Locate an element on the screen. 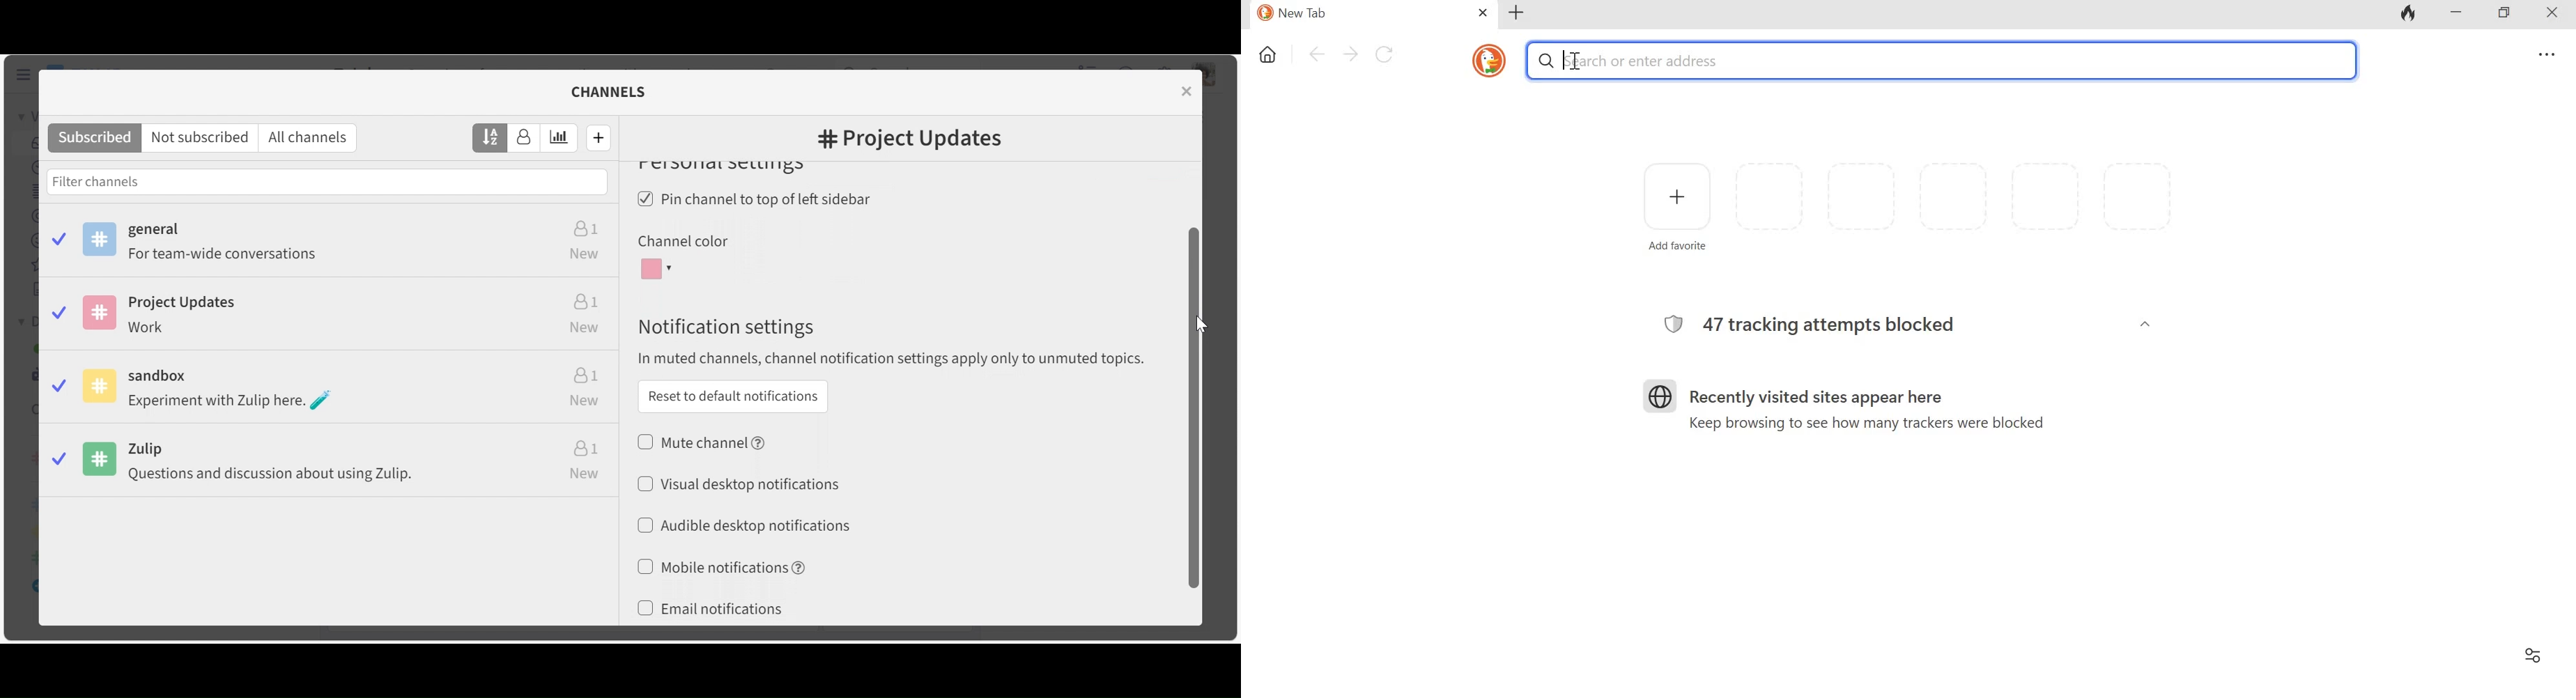  Zulip is located at coordinates (332, 463).